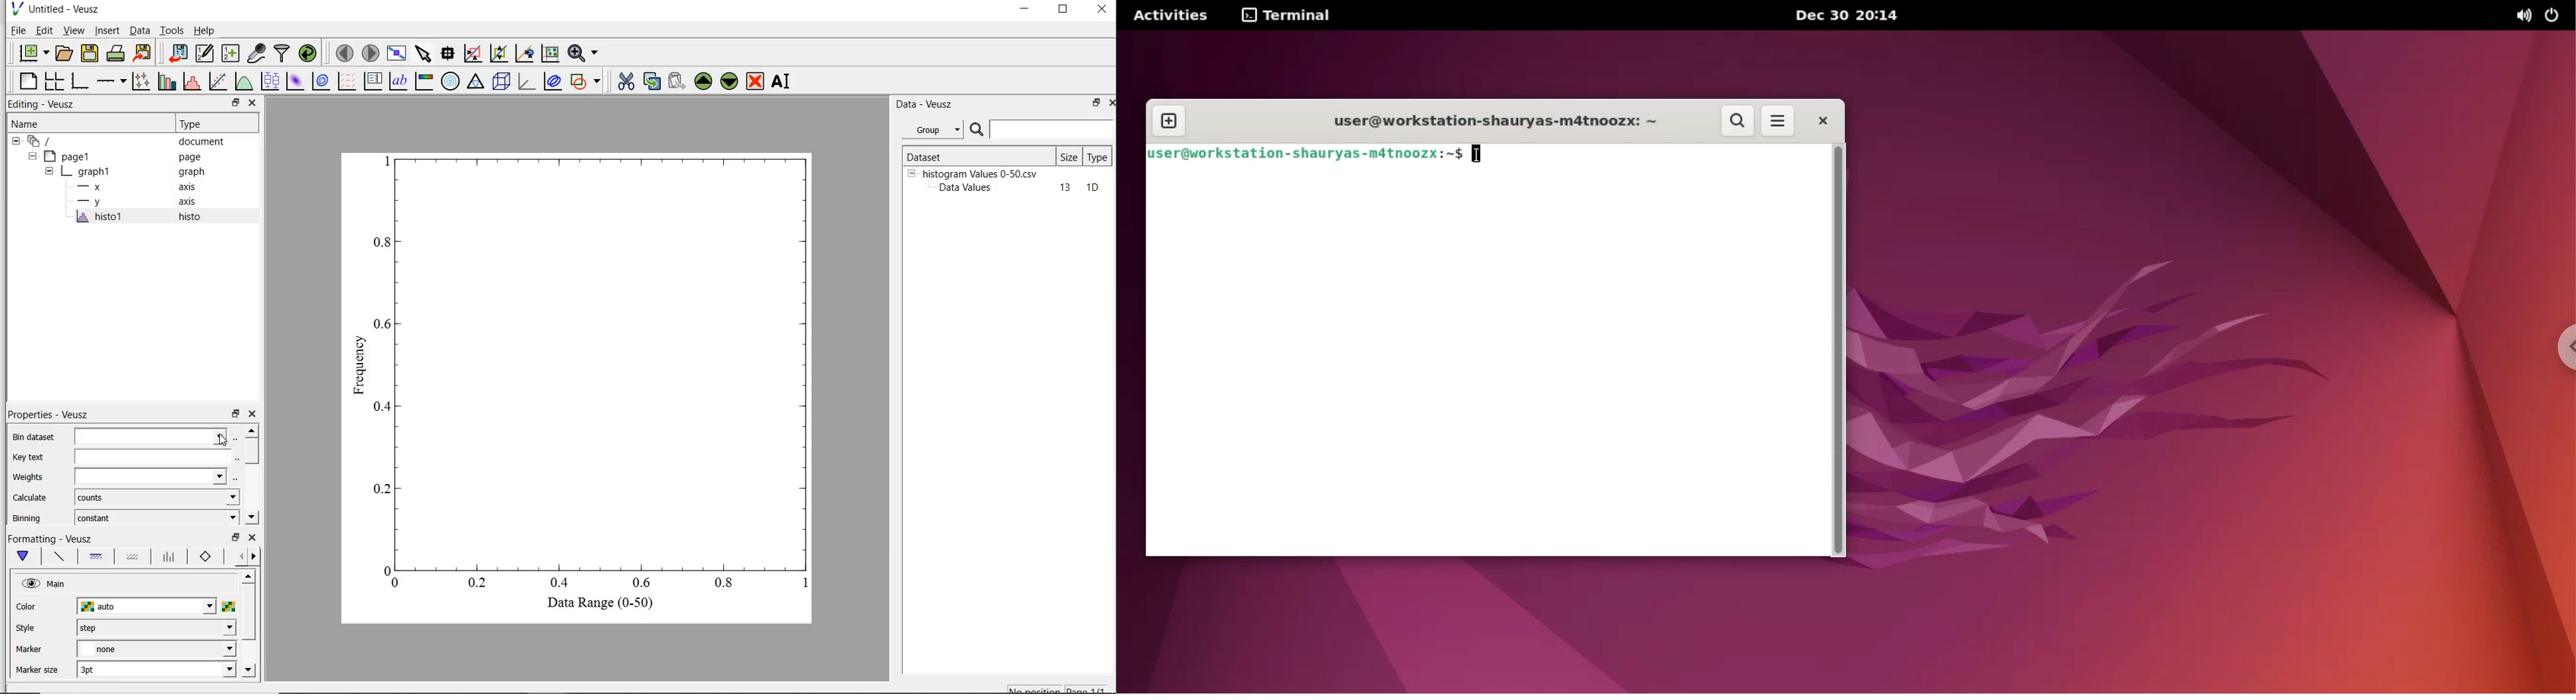 This screenshot has height=700, width=2576. What do you see at coordinates (1052, 130) in the screenshot?
I see `search for dataset names` at bounding box center [1052, 130].